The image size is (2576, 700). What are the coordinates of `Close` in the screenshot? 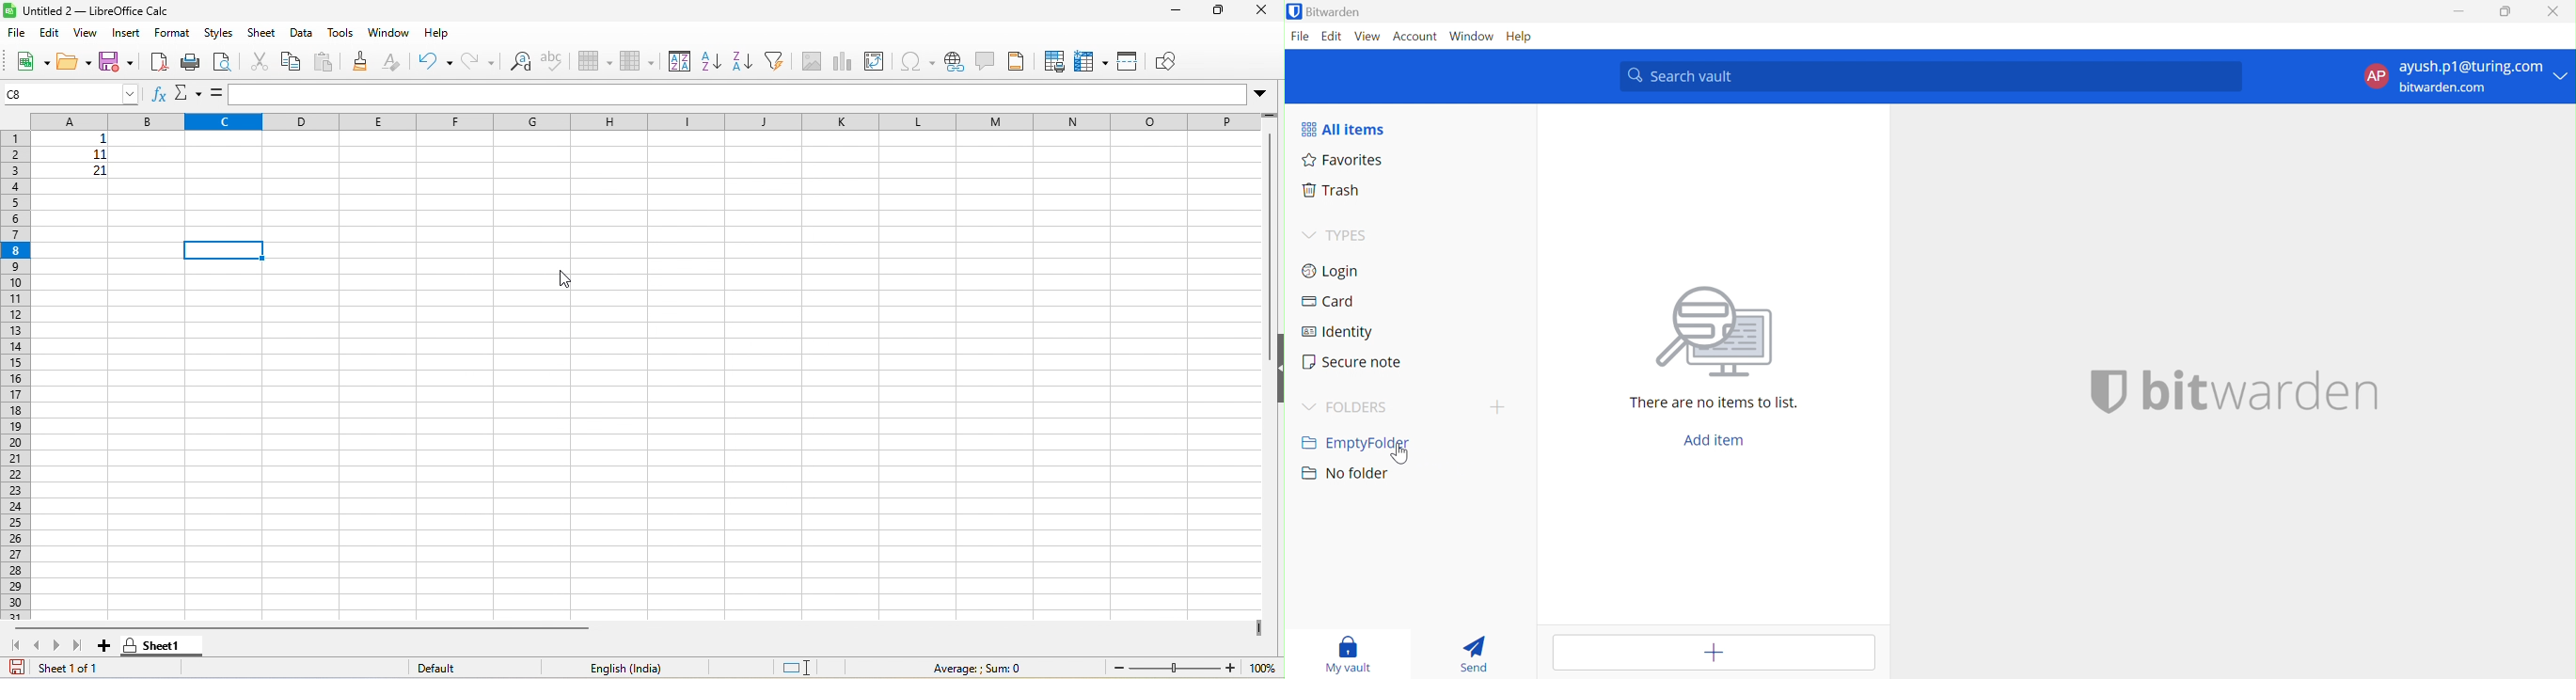 It's located at (2554, 12).